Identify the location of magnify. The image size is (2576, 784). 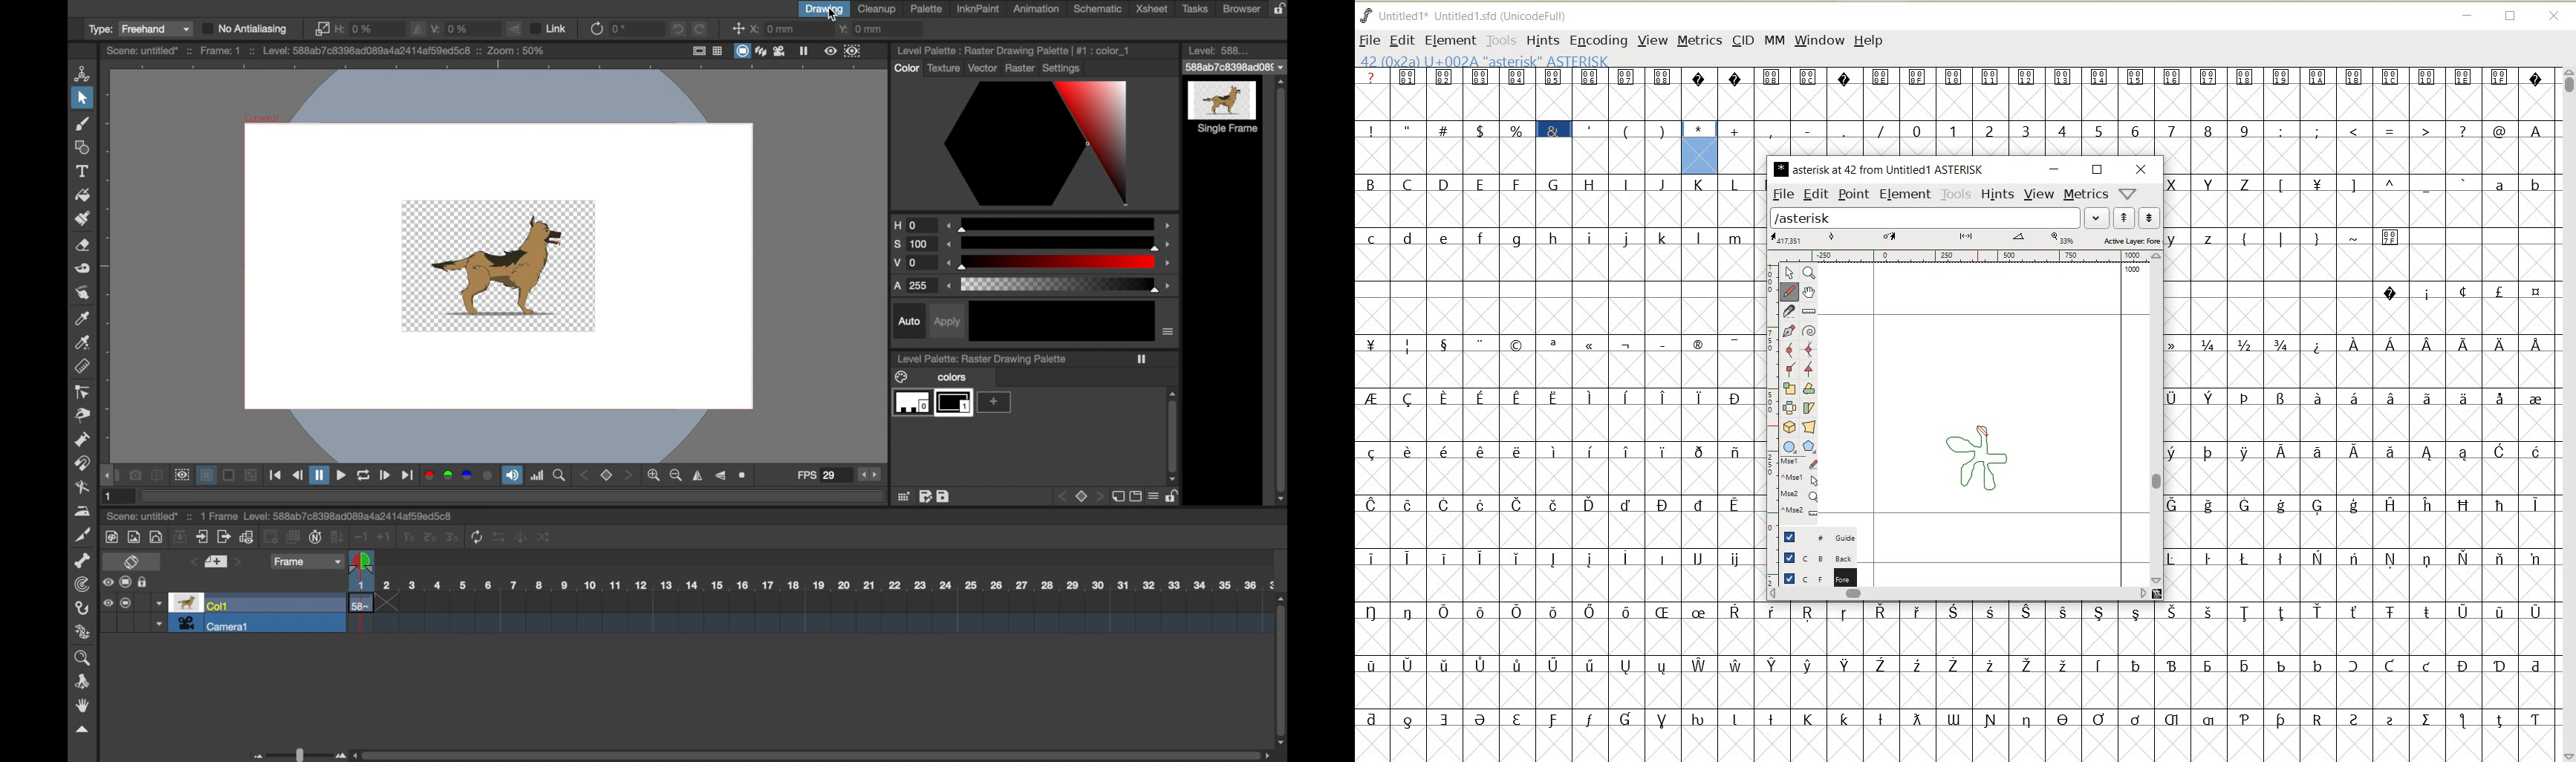
(1809, 274).